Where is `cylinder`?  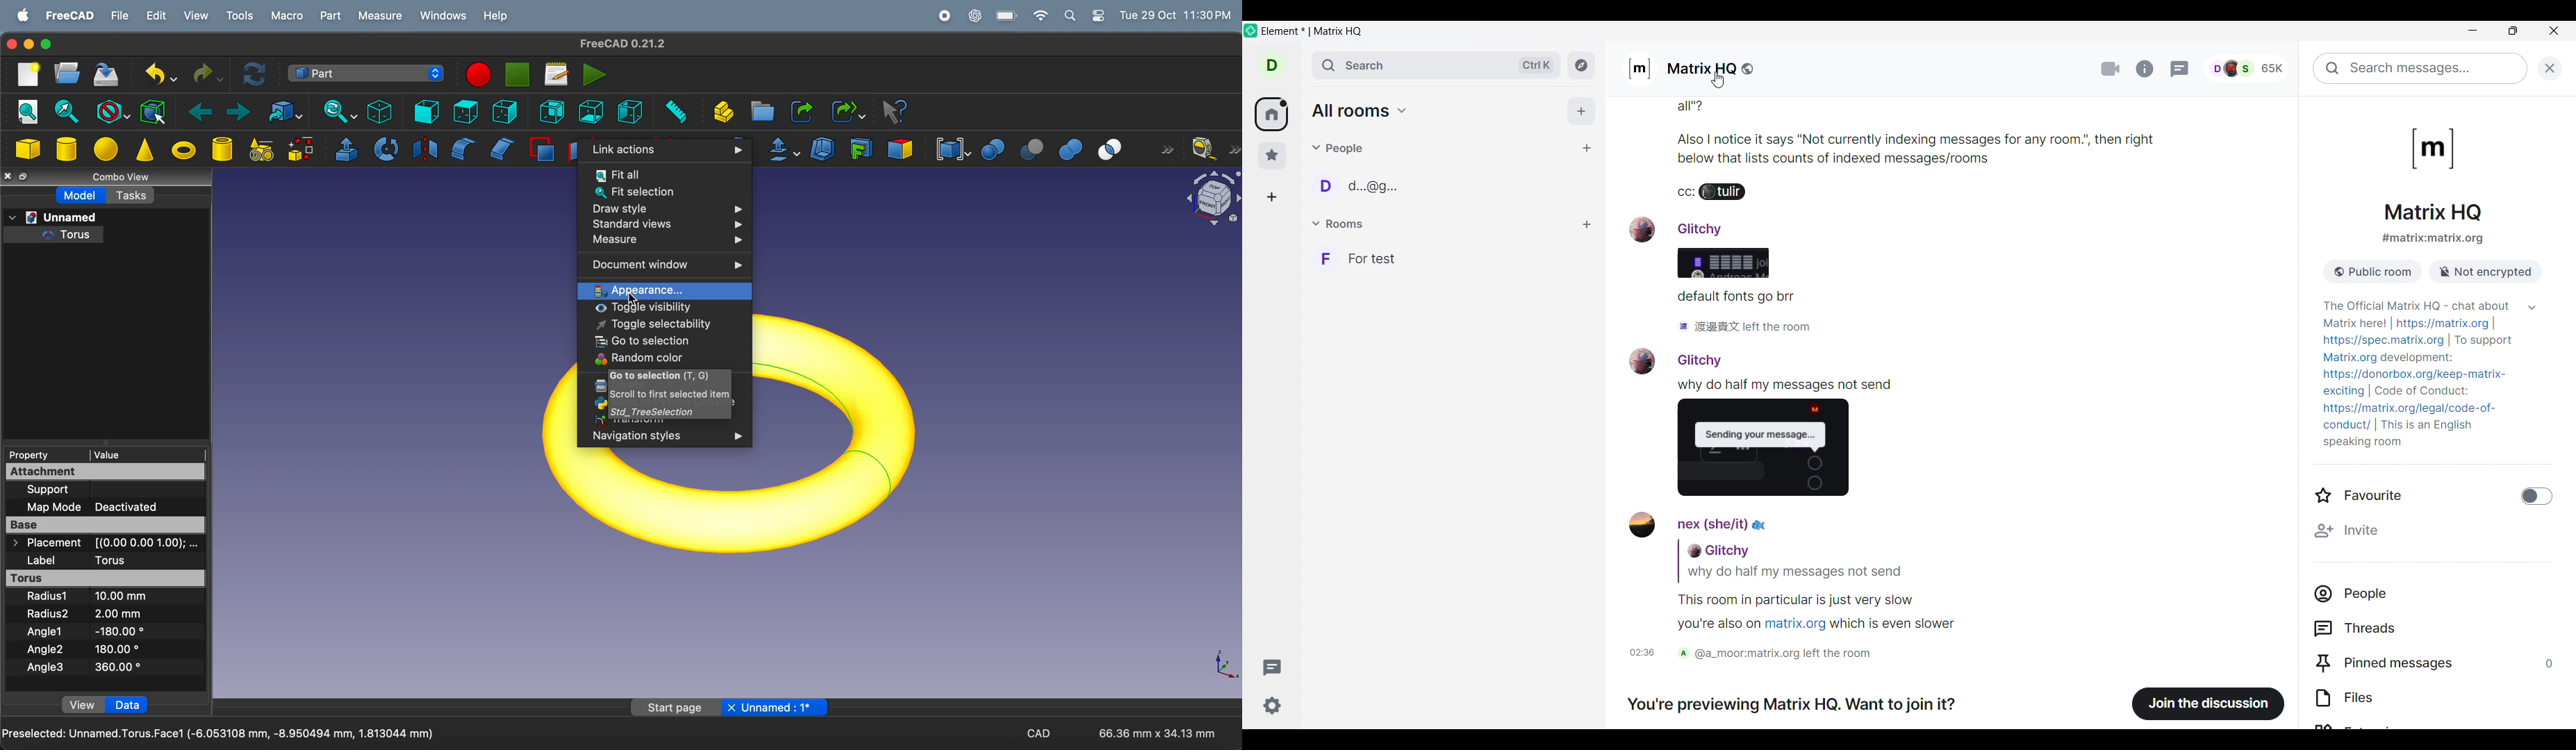
cylinder is located at coordinates (66, 147).